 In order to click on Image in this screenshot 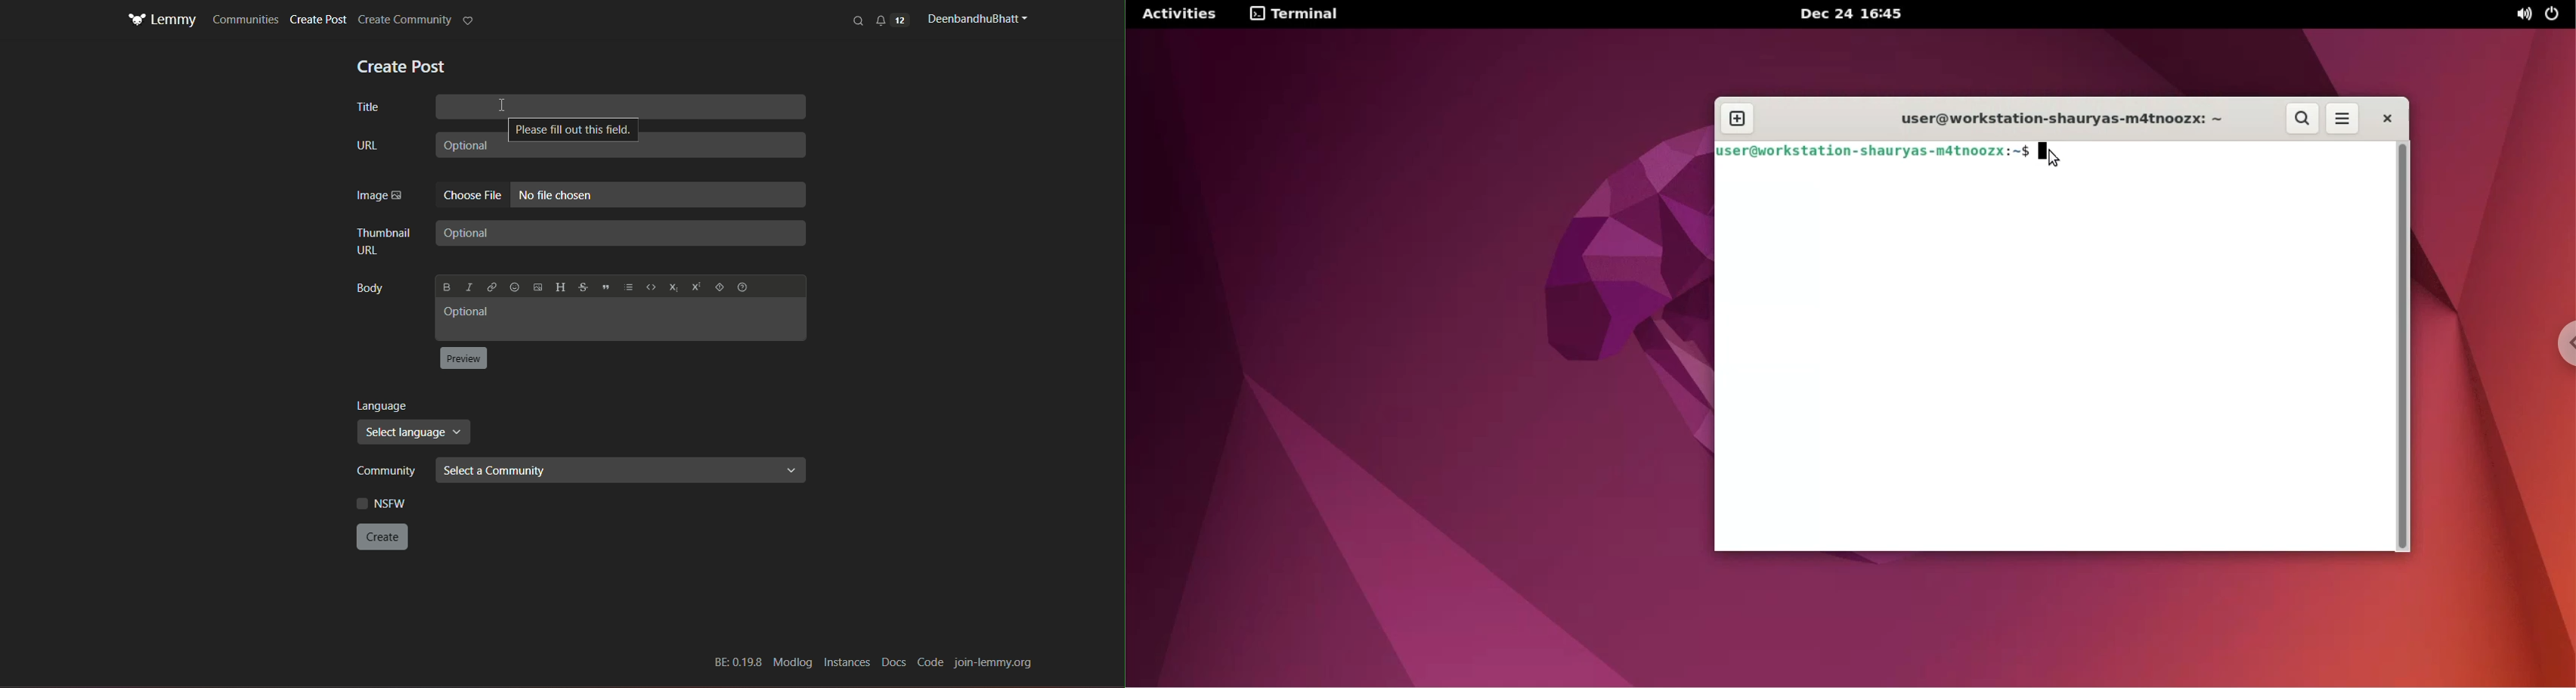, I will do `click(379, 195)`.